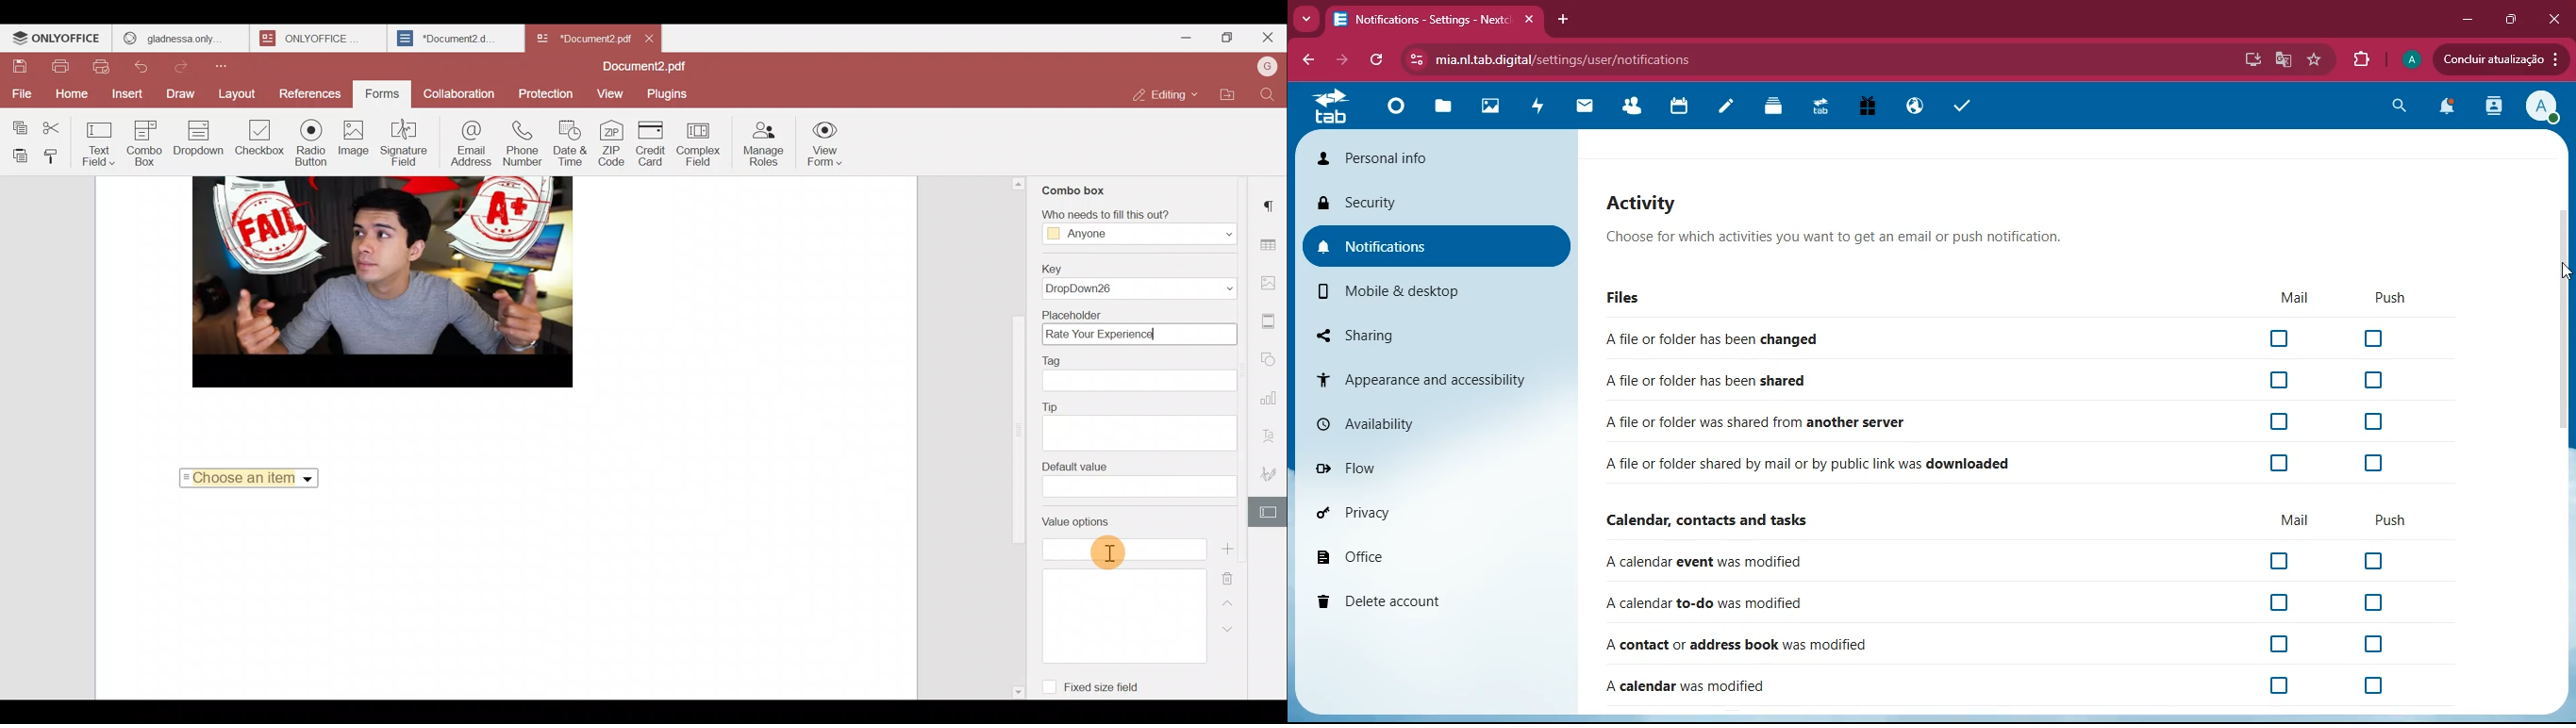 This screenshot has width=2576, height=728. Describe the element at coordinates (57, 40) in the screenshot. I see `ONLYOFFICE` at that location.